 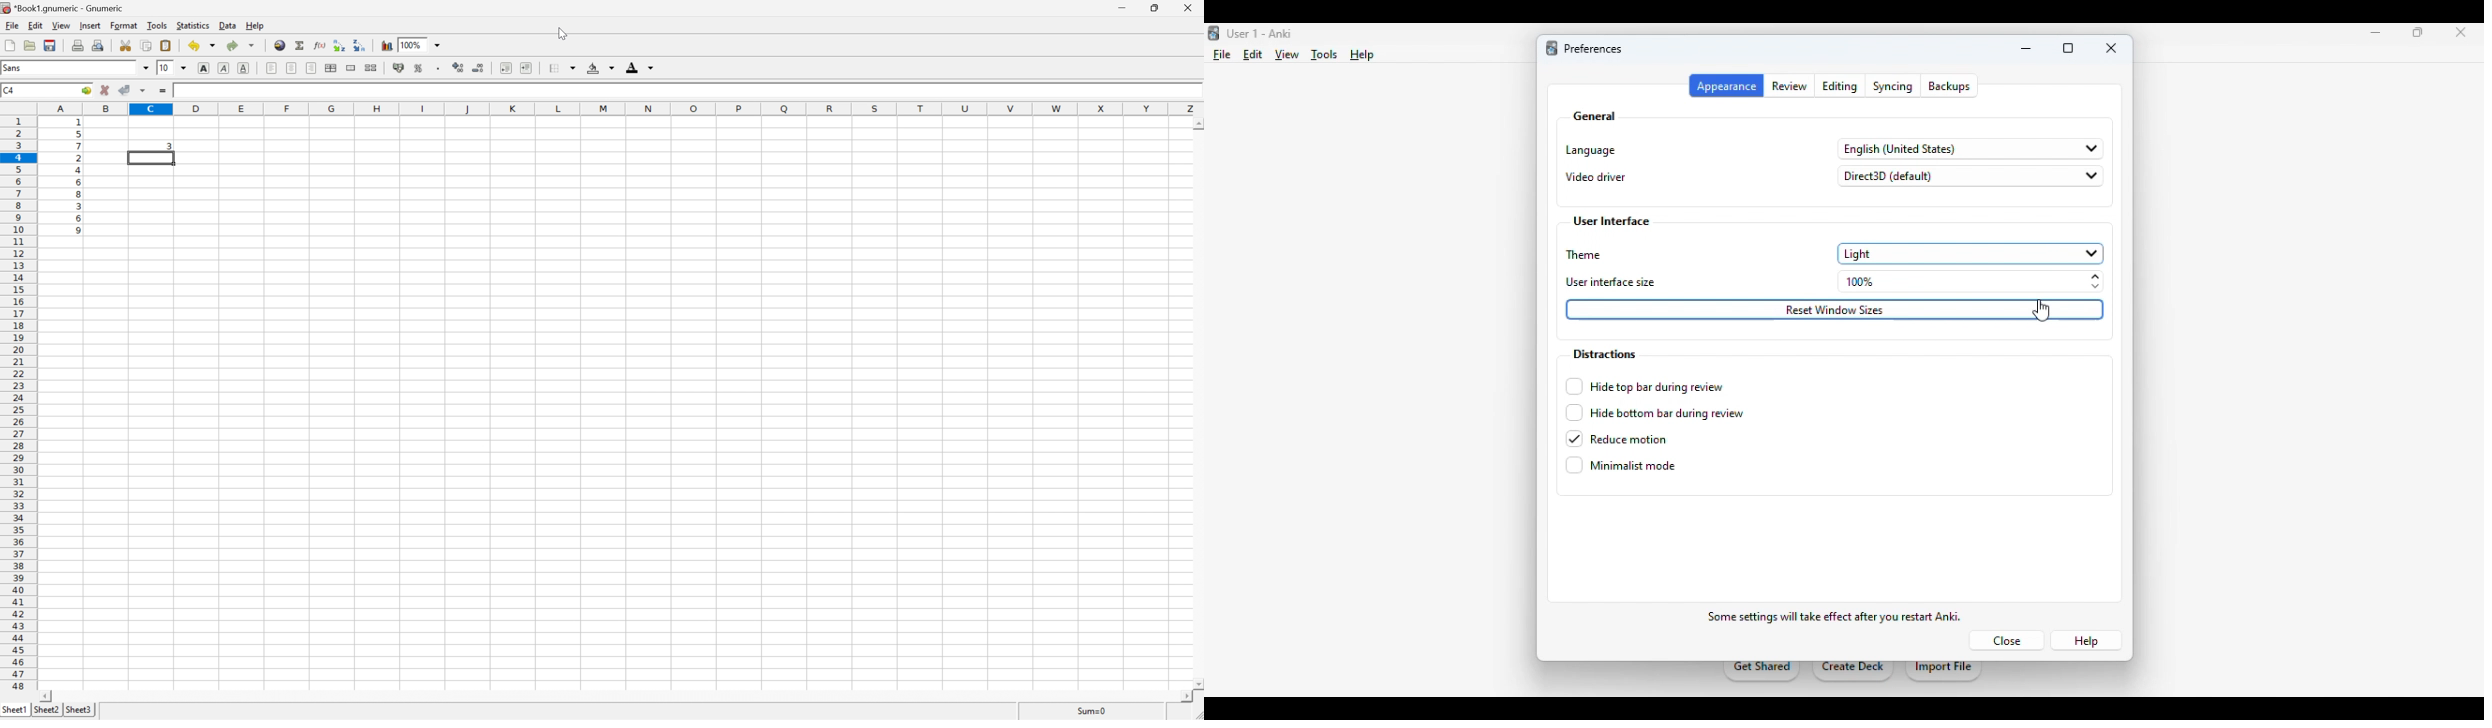 What do you see at coordinates (1603, 354) in the screenshot?
I see `distractions` at bounding box center [1603, 354].